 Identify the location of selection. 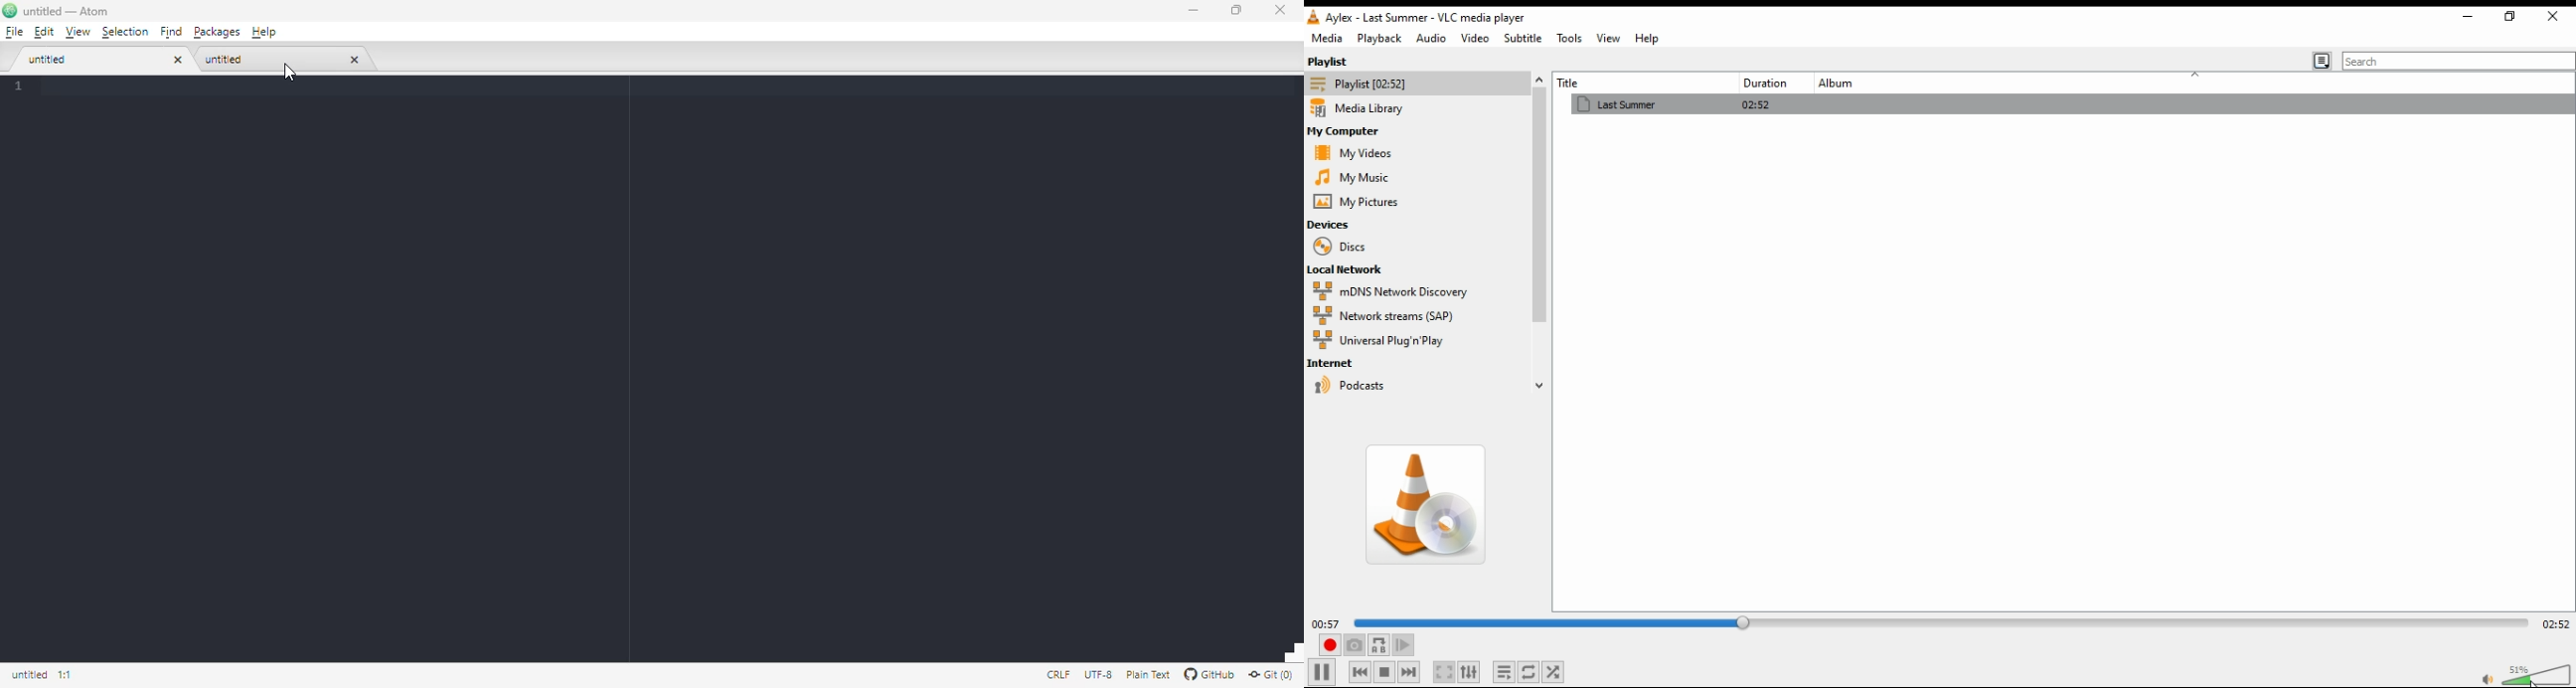
(127, 32).